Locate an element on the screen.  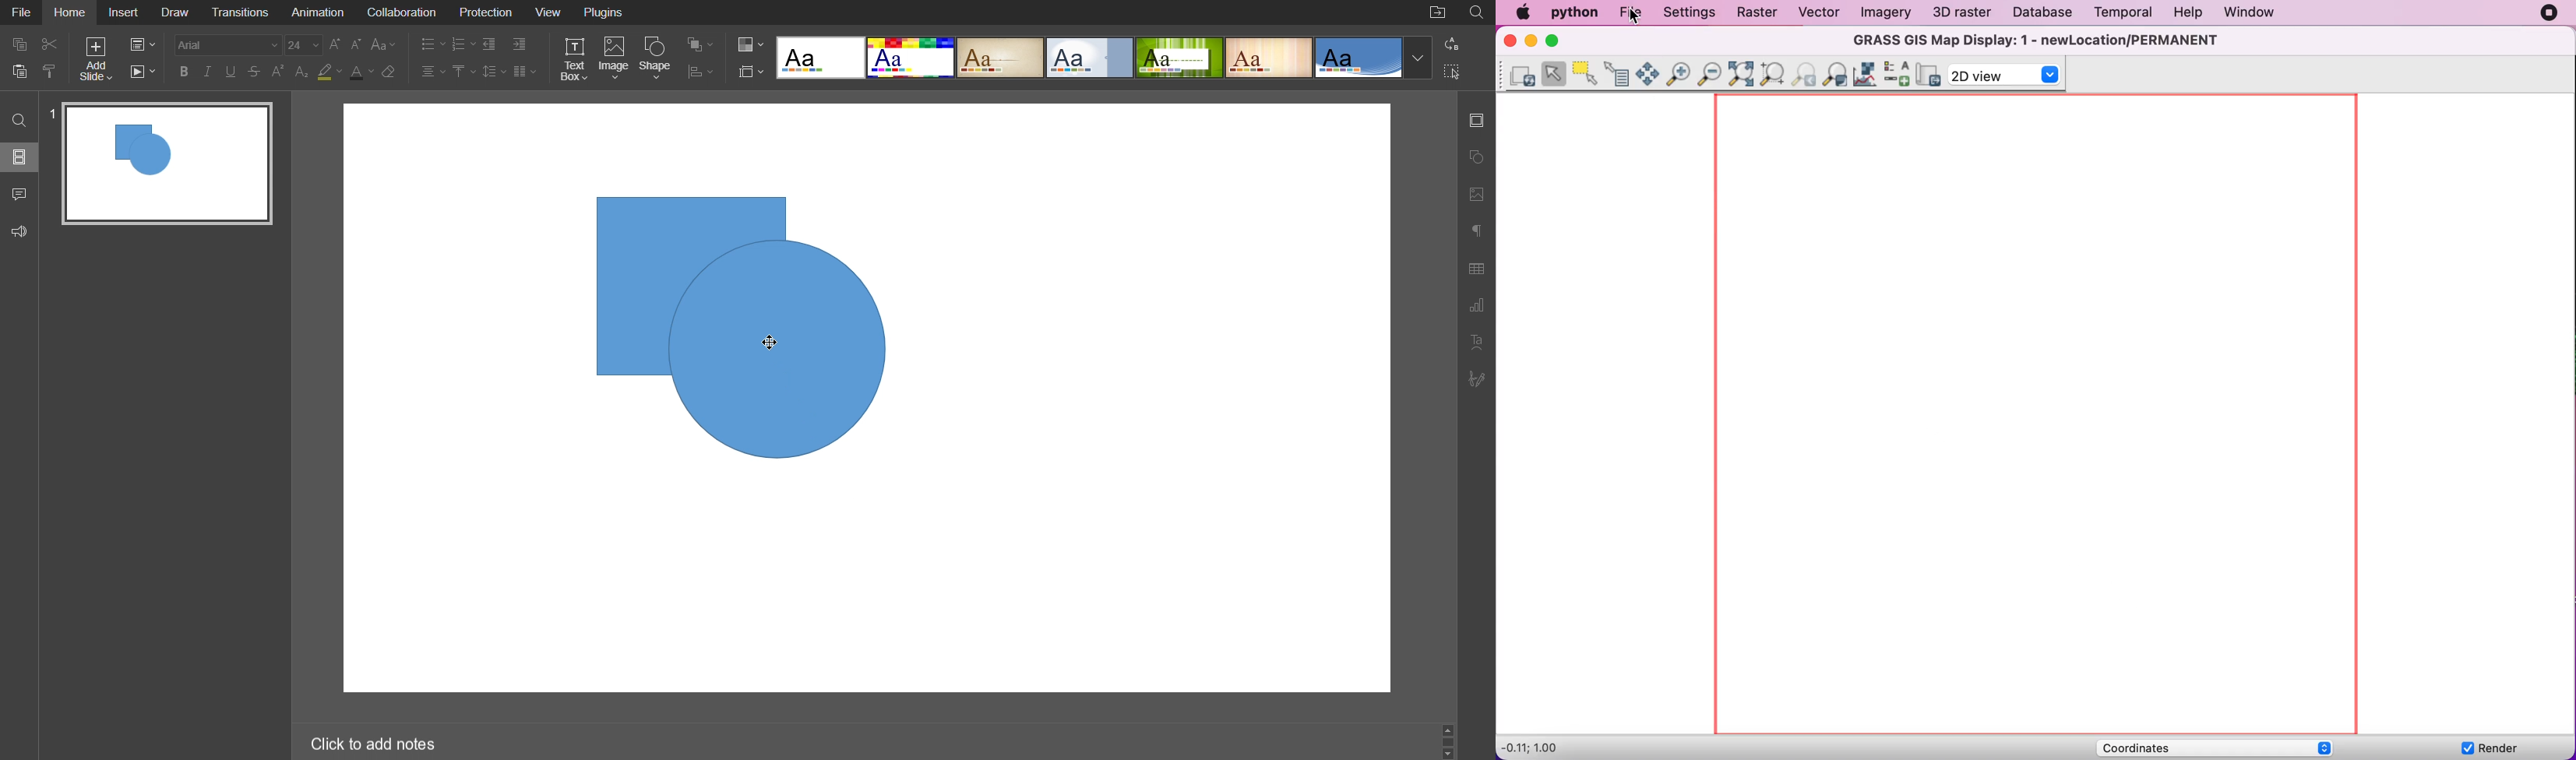
Cut is located at coordinates (50, 45).